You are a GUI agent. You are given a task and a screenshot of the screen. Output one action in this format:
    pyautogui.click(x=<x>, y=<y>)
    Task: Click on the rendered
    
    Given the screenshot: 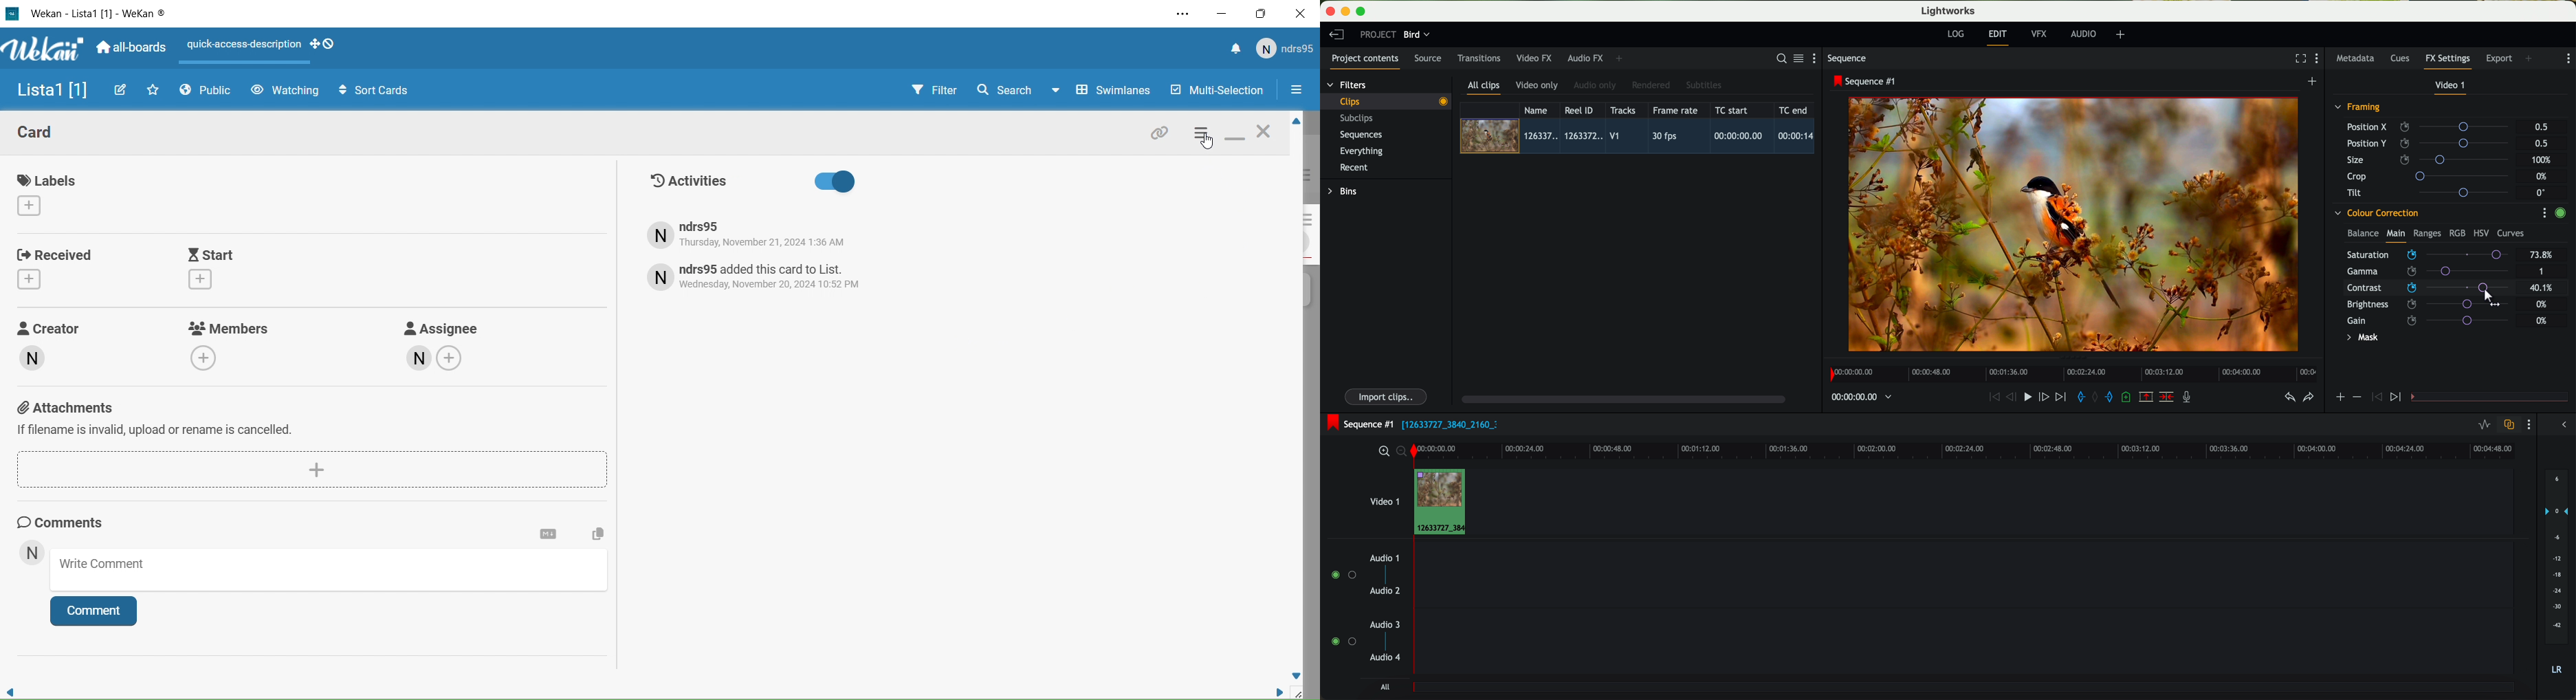 What is the action you would take?
    pyautogui.click(x=1652, y=86)
    